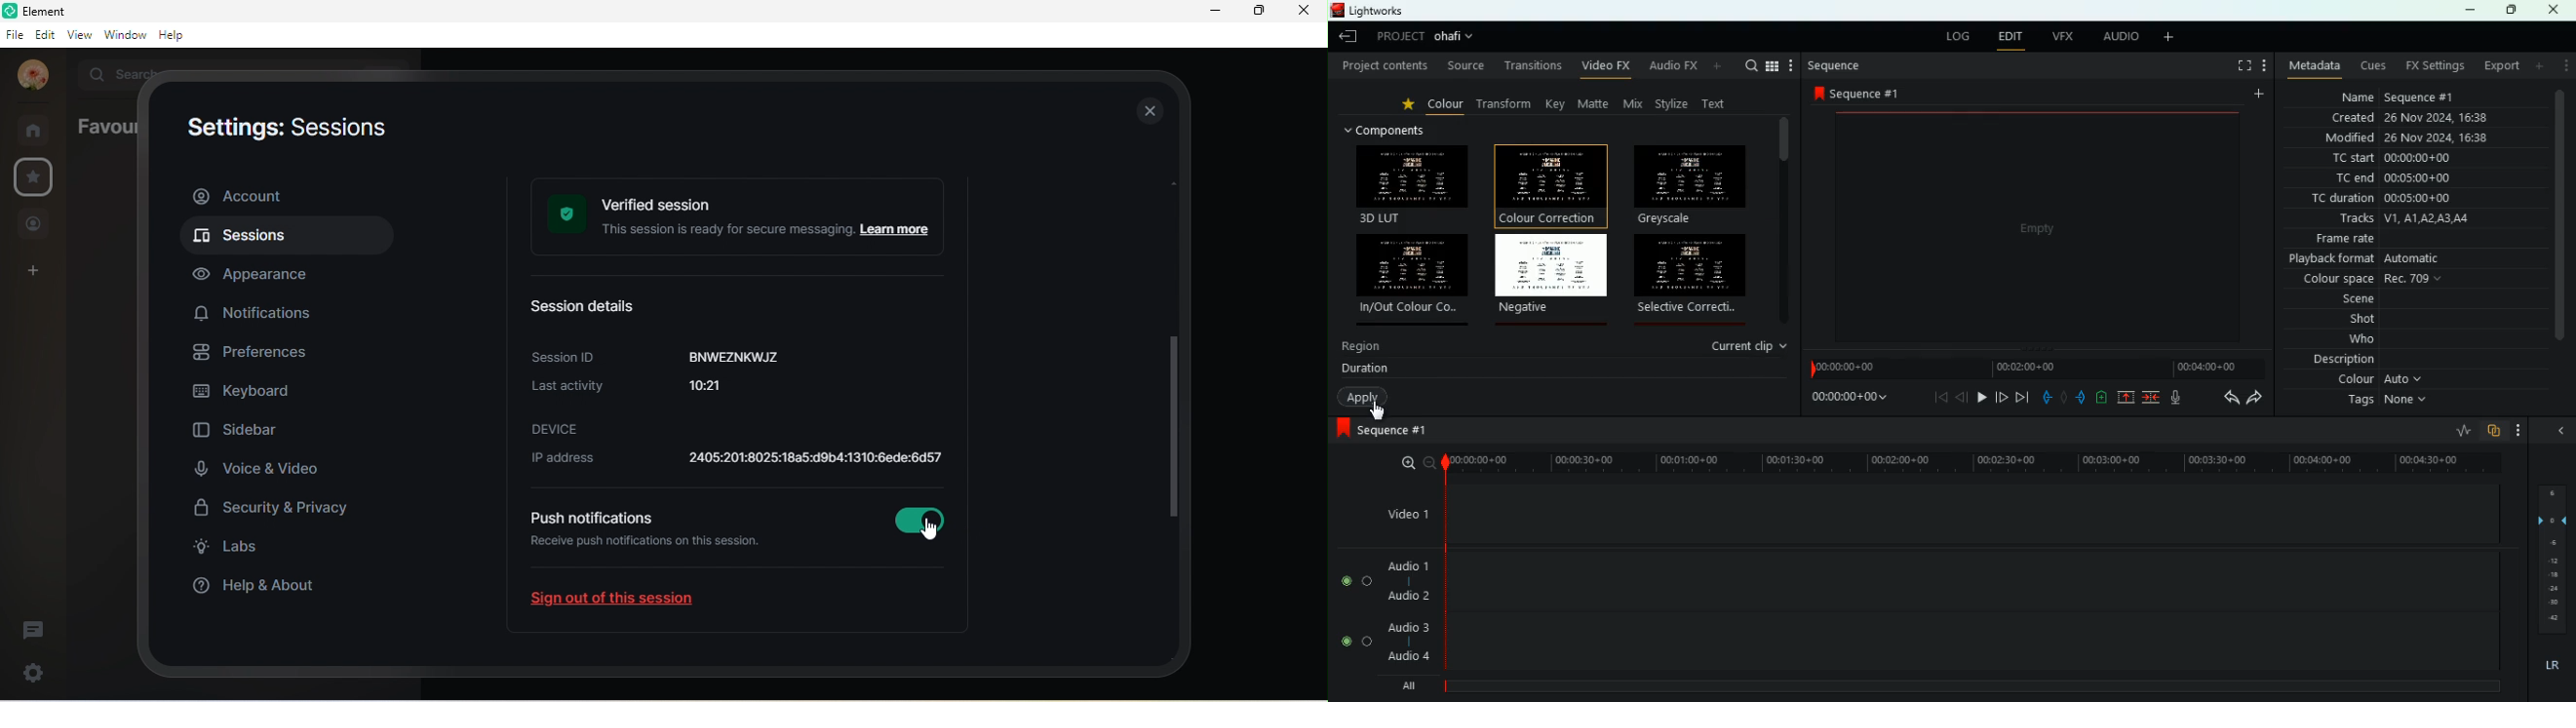 Image resolution: width=2576 pixels, height=728 pixels. Describe the element at coordinates (1447, 107) in the screenshot. I see `colour` at that location.